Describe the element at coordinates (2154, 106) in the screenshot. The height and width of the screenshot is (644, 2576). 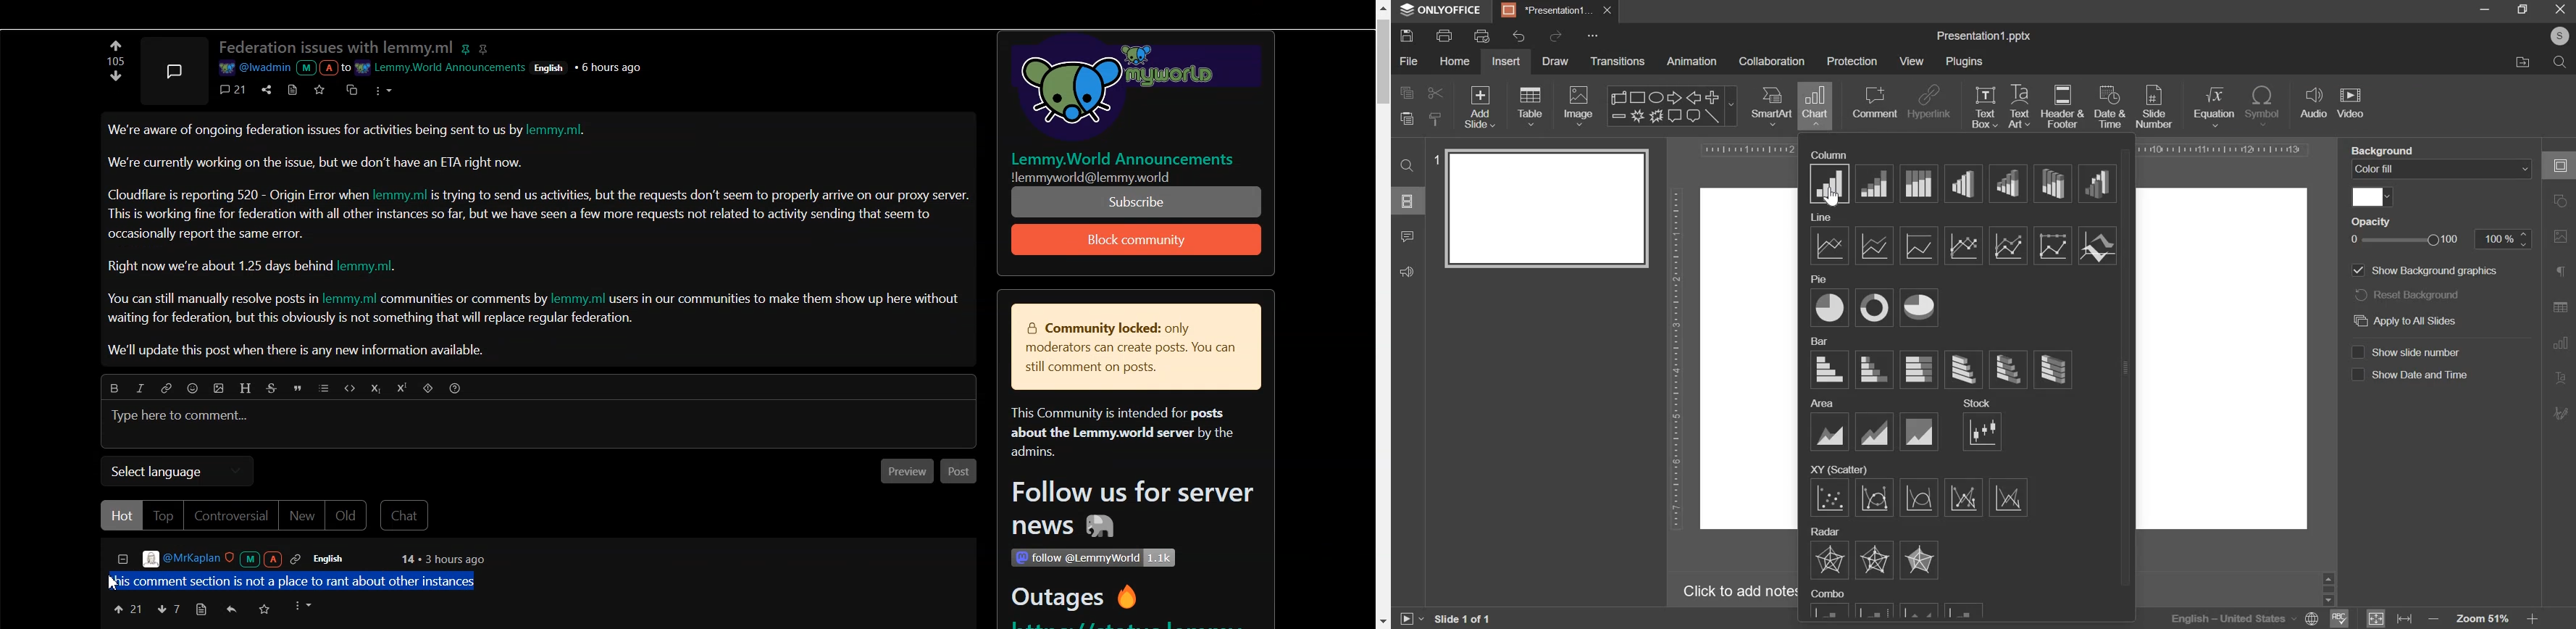
I see `slide number` at that location.